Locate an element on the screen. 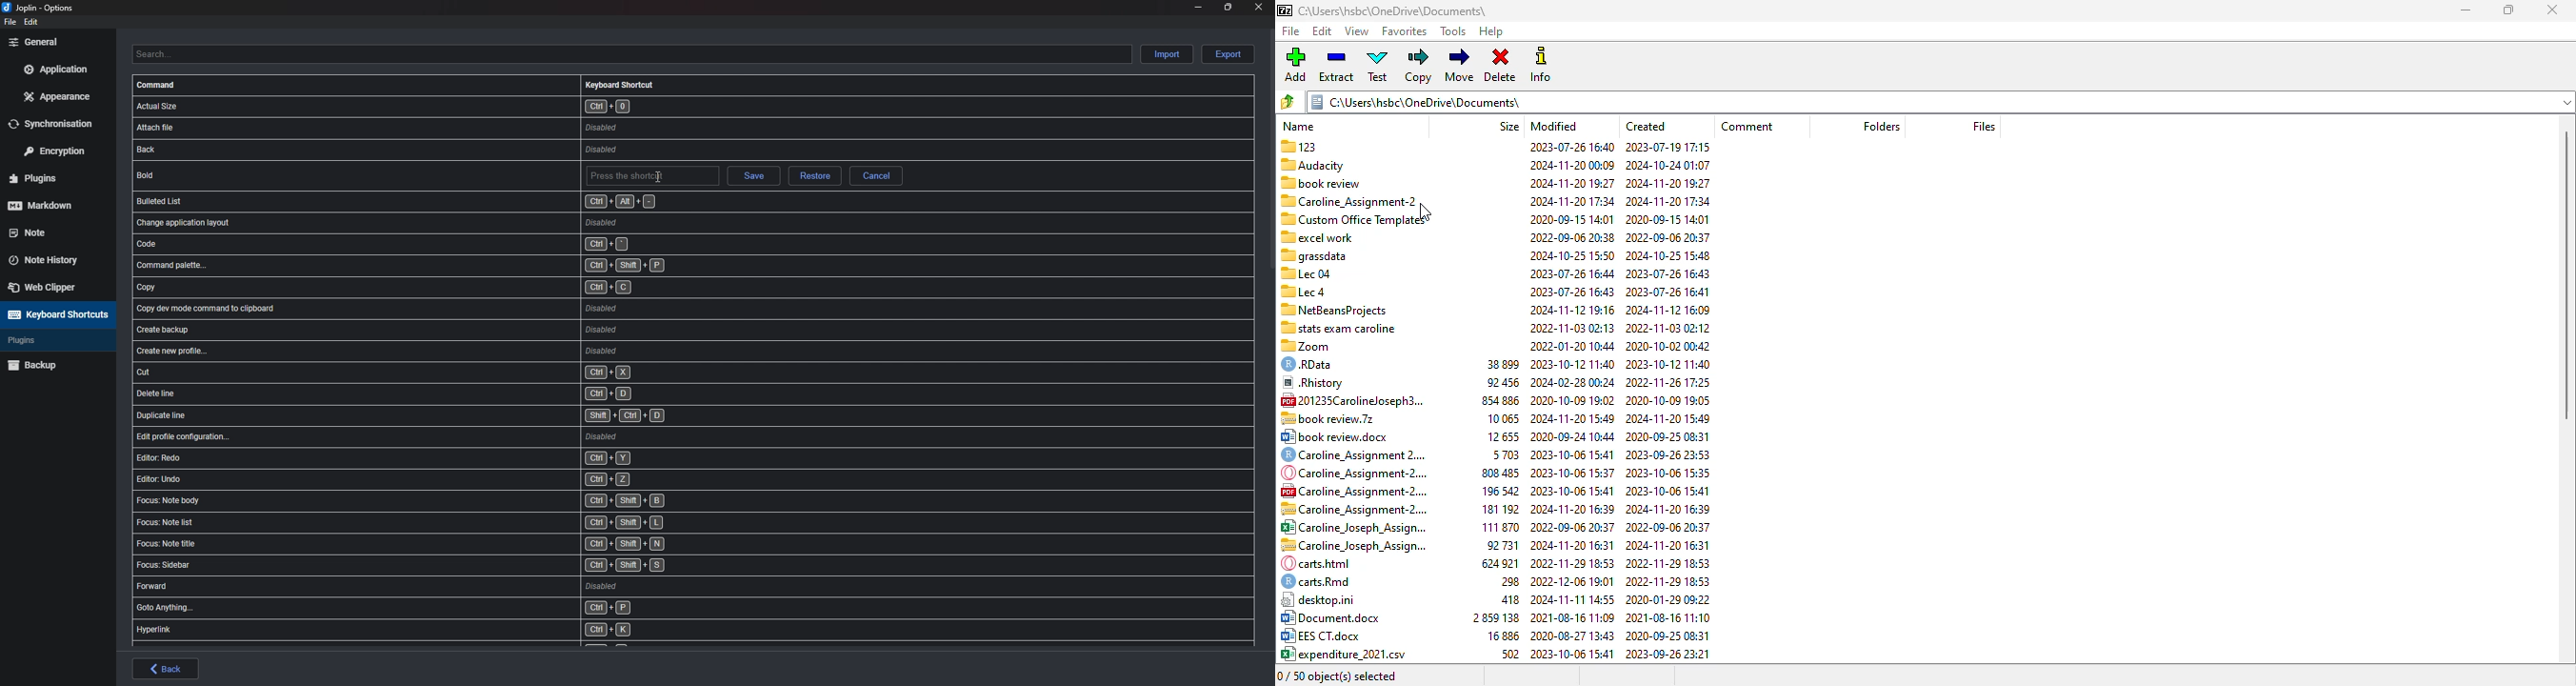 This screenshot has height=700, width=2576. Lec 04 is located at coordinates (1308, 275).